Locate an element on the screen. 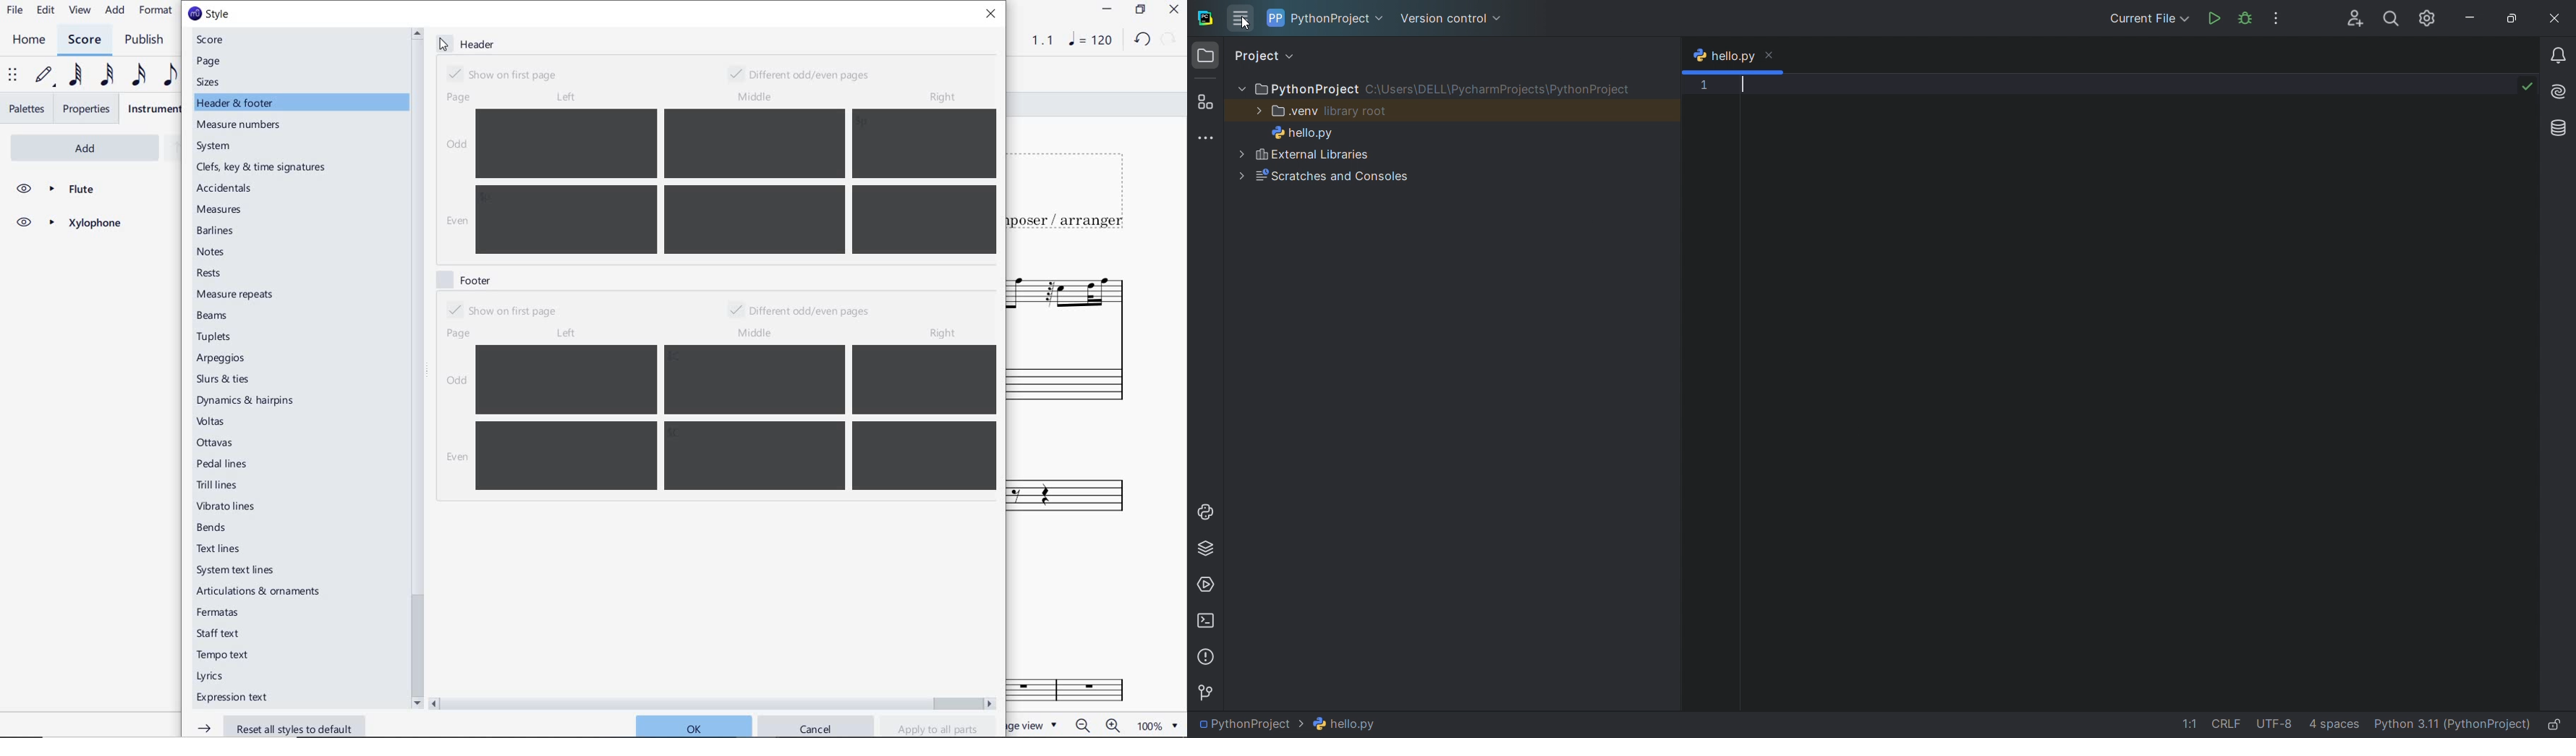  slurs & ties is located at coordinates (223, 380).